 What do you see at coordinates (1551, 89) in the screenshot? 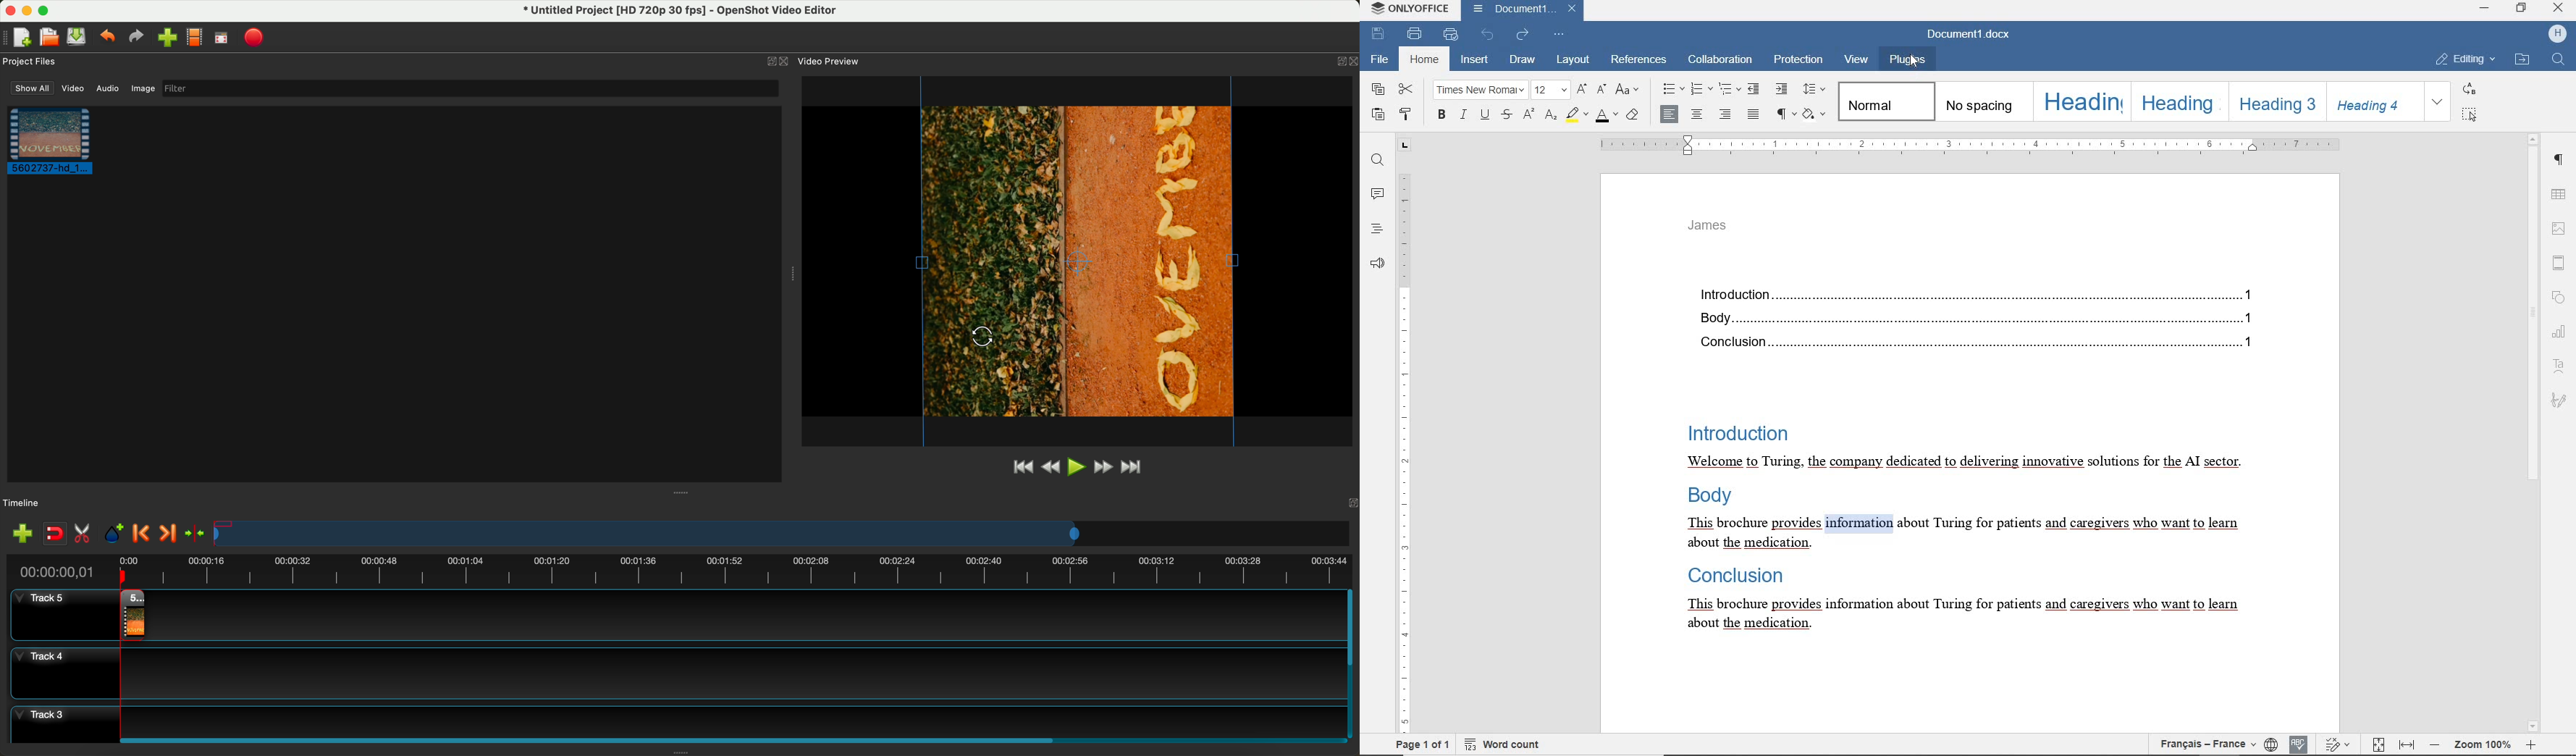
I see `FONT SIZE` at bounding box center [1551, 89].